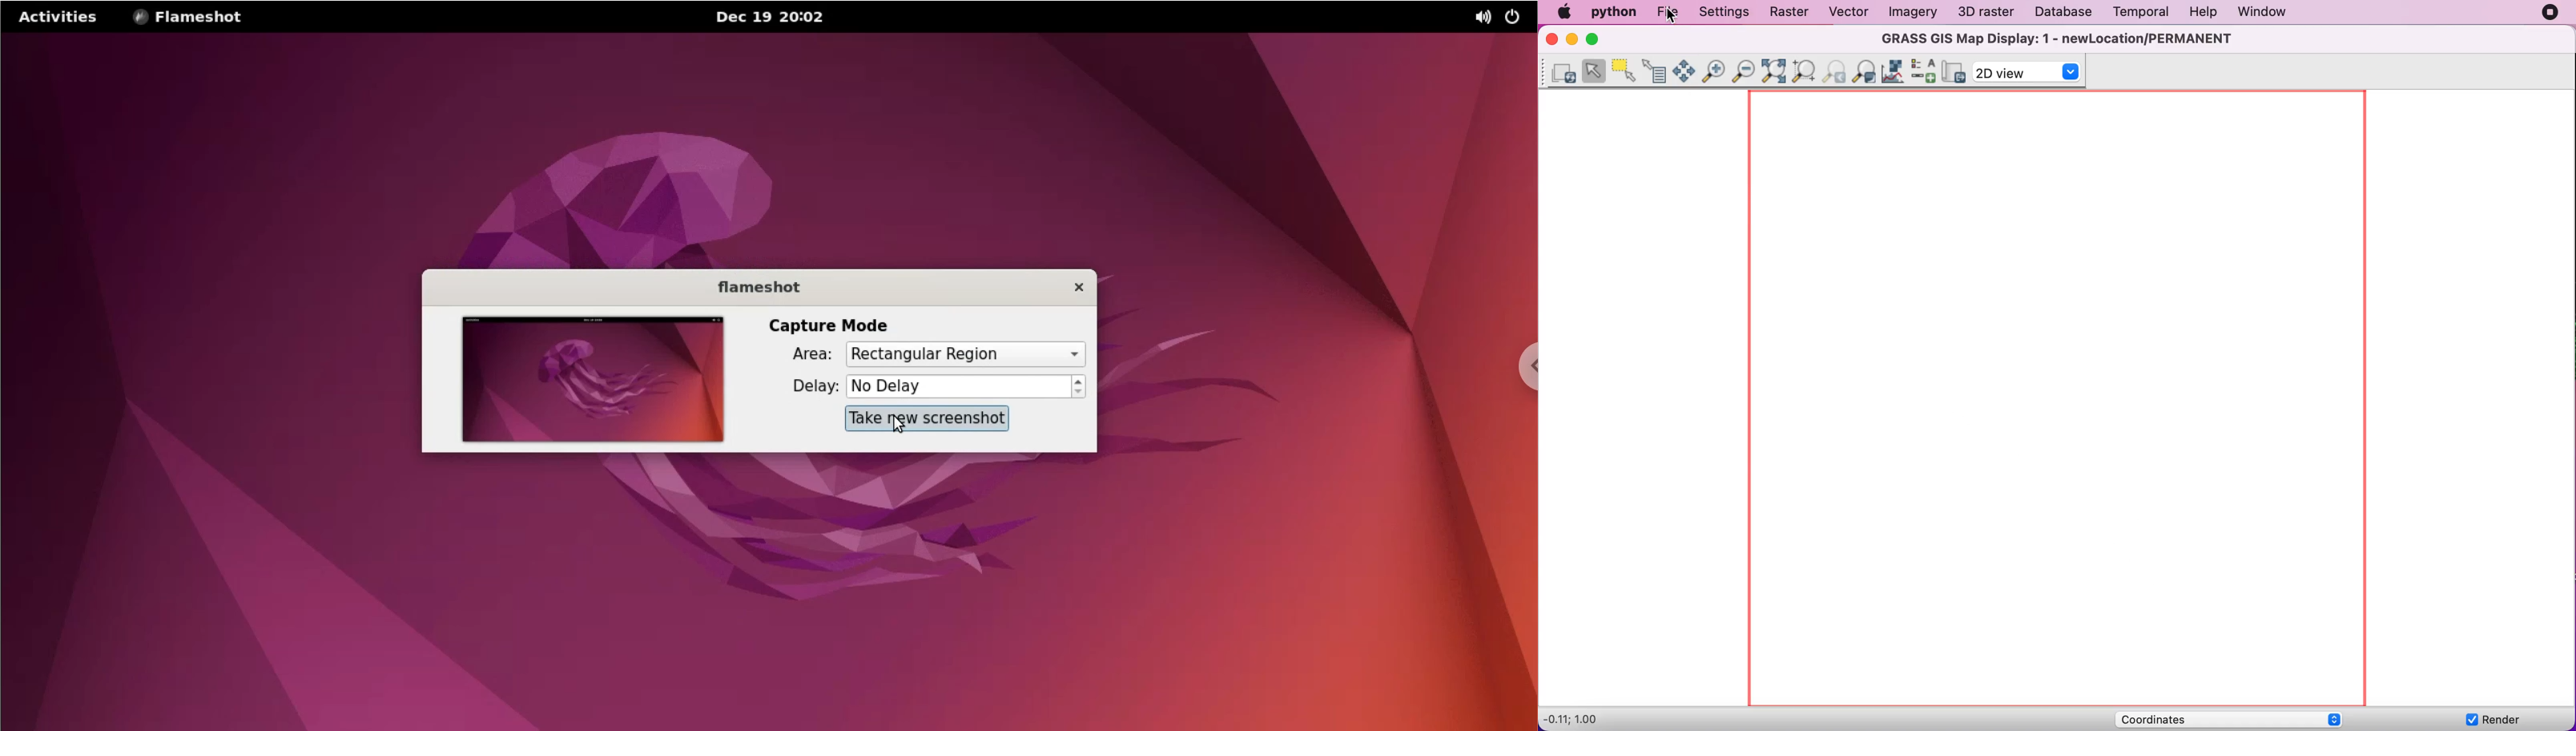 The width and height of the screenshot is (2576, 756). I want to click on sound settings options, so click(1479, 18).